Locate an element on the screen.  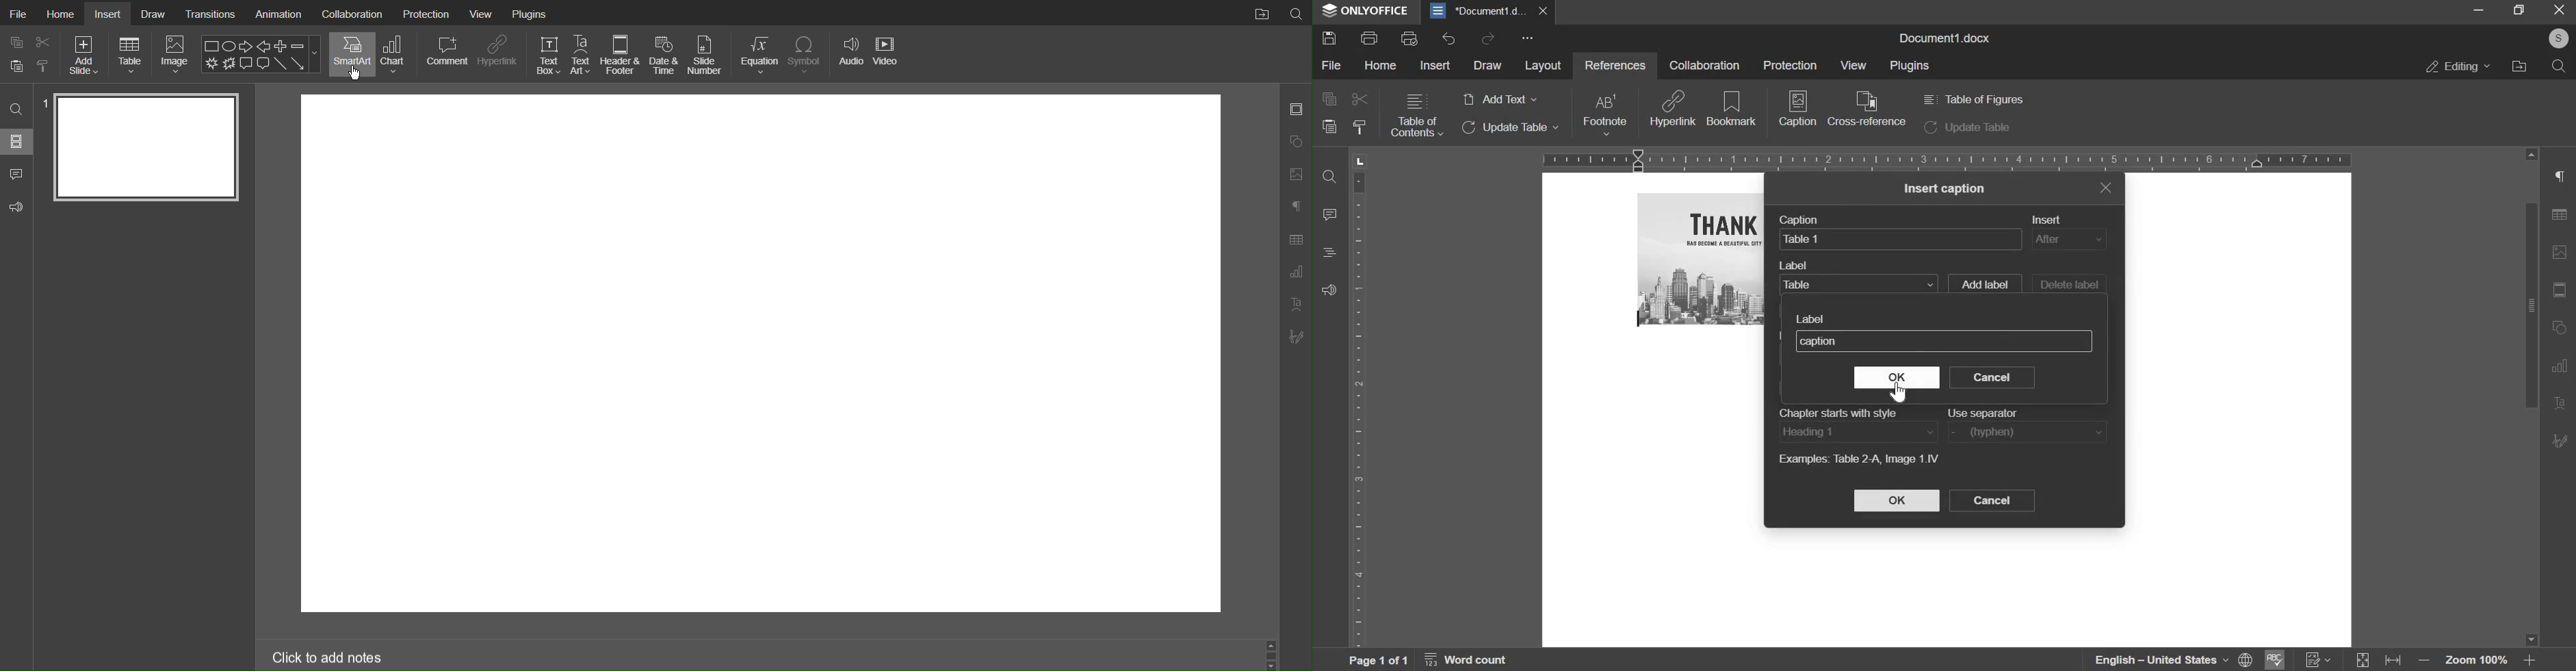
image is located at coordinates (2563, 252).